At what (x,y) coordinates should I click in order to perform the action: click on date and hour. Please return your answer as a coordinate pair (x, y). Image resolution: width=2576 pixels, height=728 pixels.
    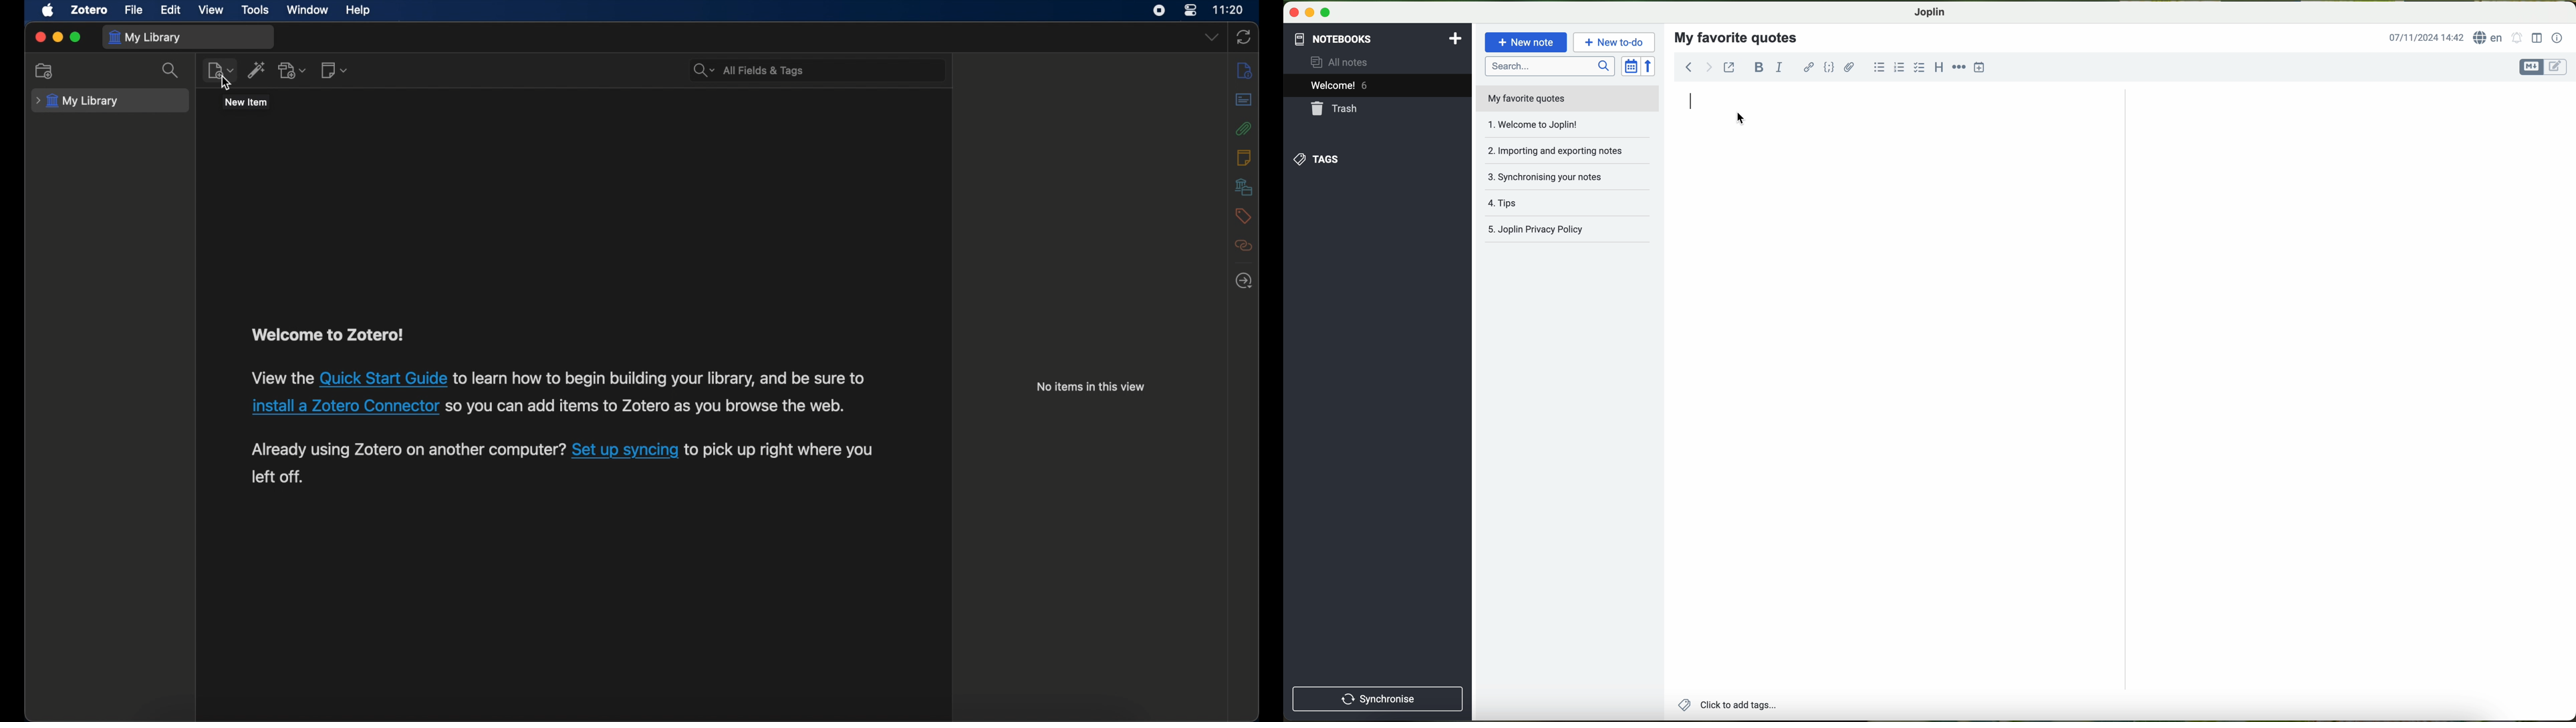
    Looking at the image, I should click on (2425, 37).